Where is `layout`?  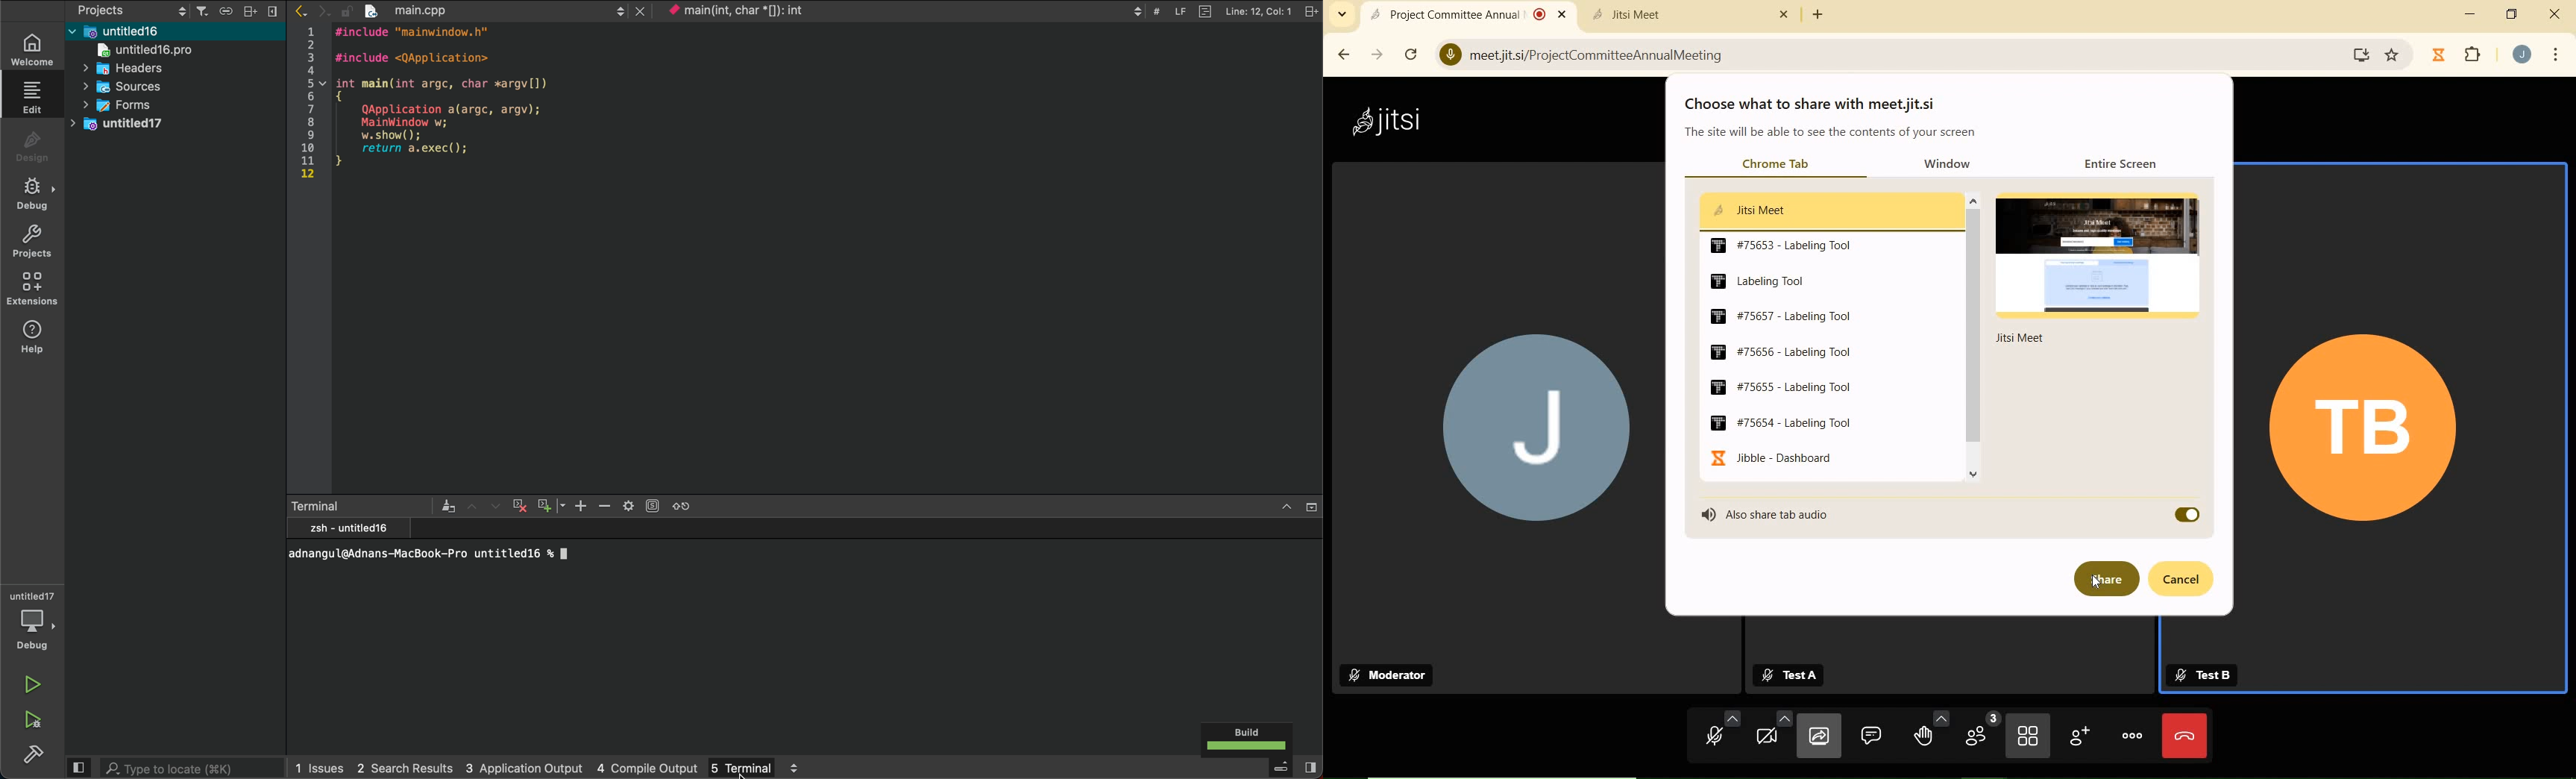
layout is located at coordinates (253, 10).